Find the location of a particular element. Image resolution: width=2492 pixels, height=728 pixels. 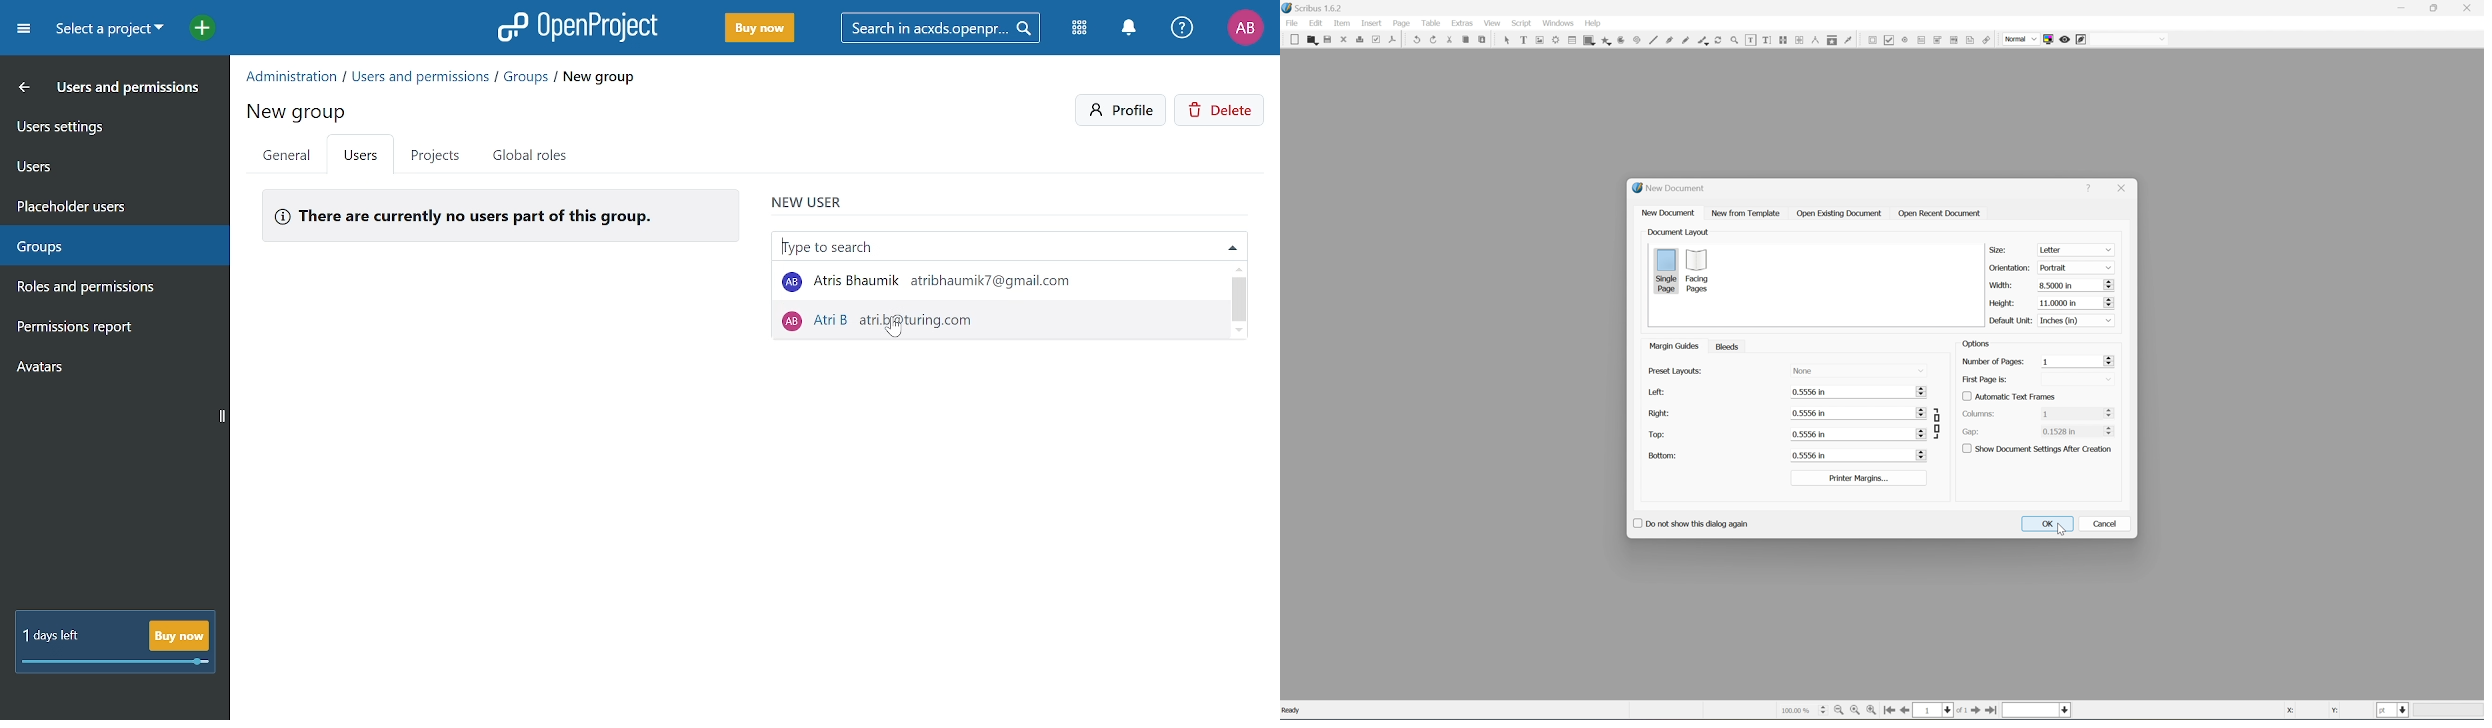

0.556 in is located at coordinates (1857, 391).